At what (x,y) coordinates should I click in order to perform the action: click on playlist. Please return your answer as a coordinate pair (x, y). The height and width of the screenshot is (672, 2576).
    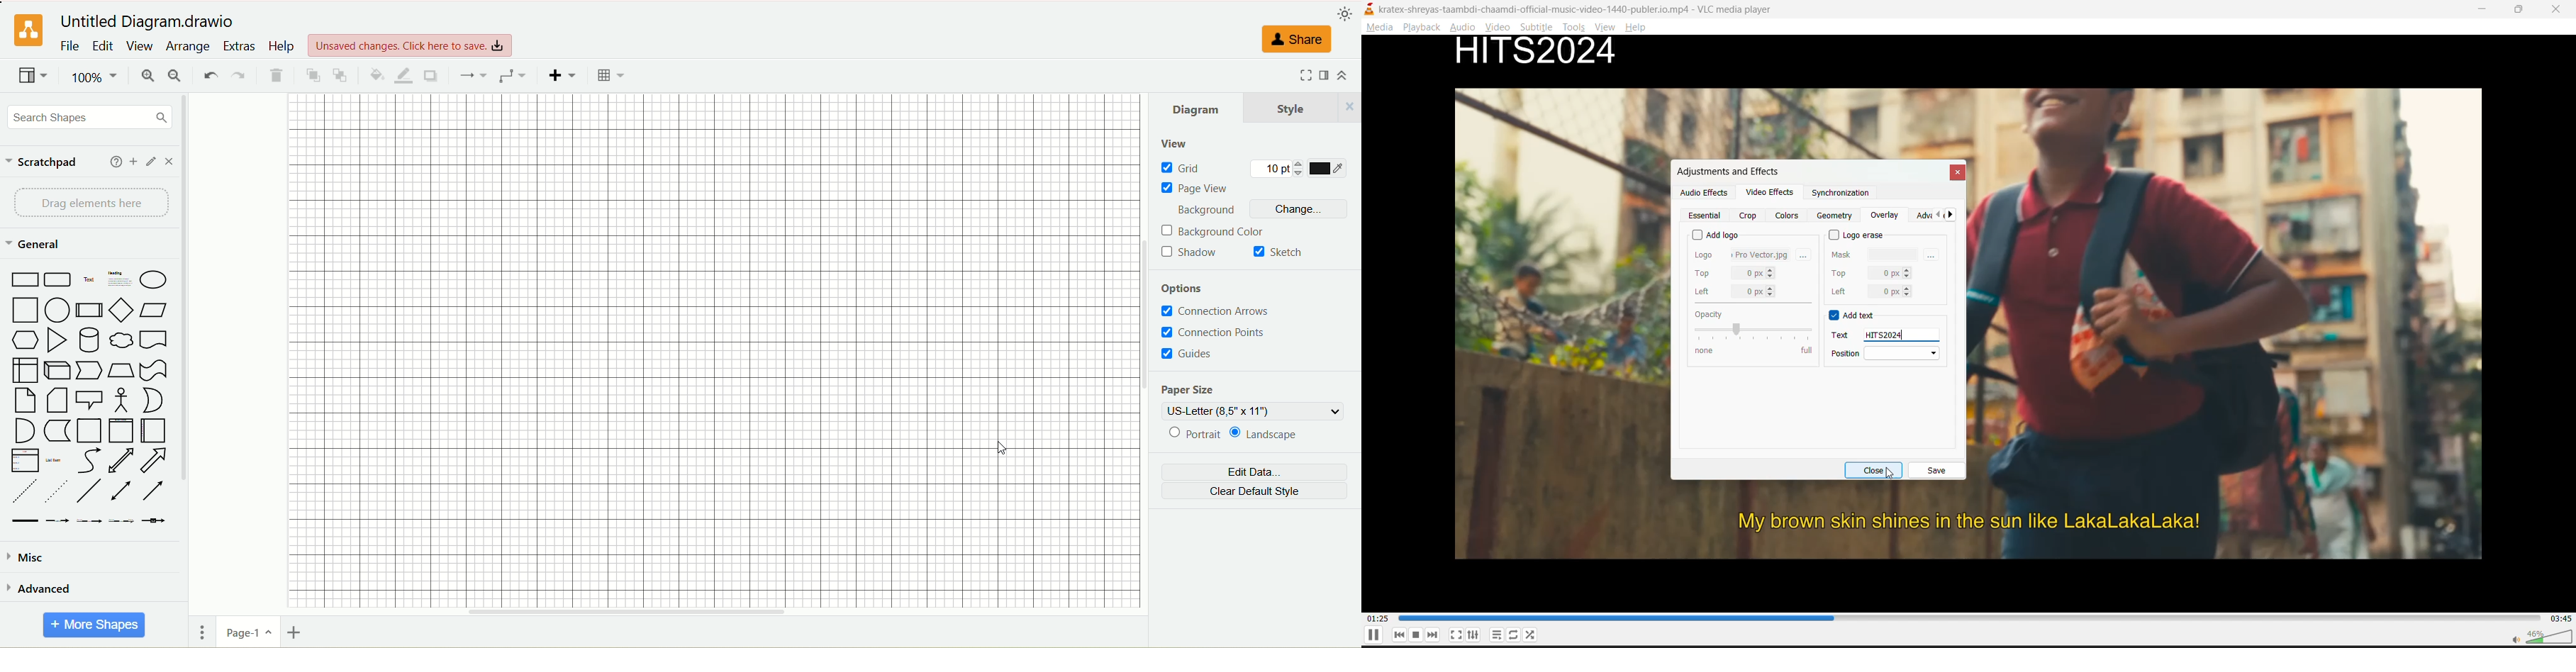
    Looking at the image, I should click on (1495, 635).